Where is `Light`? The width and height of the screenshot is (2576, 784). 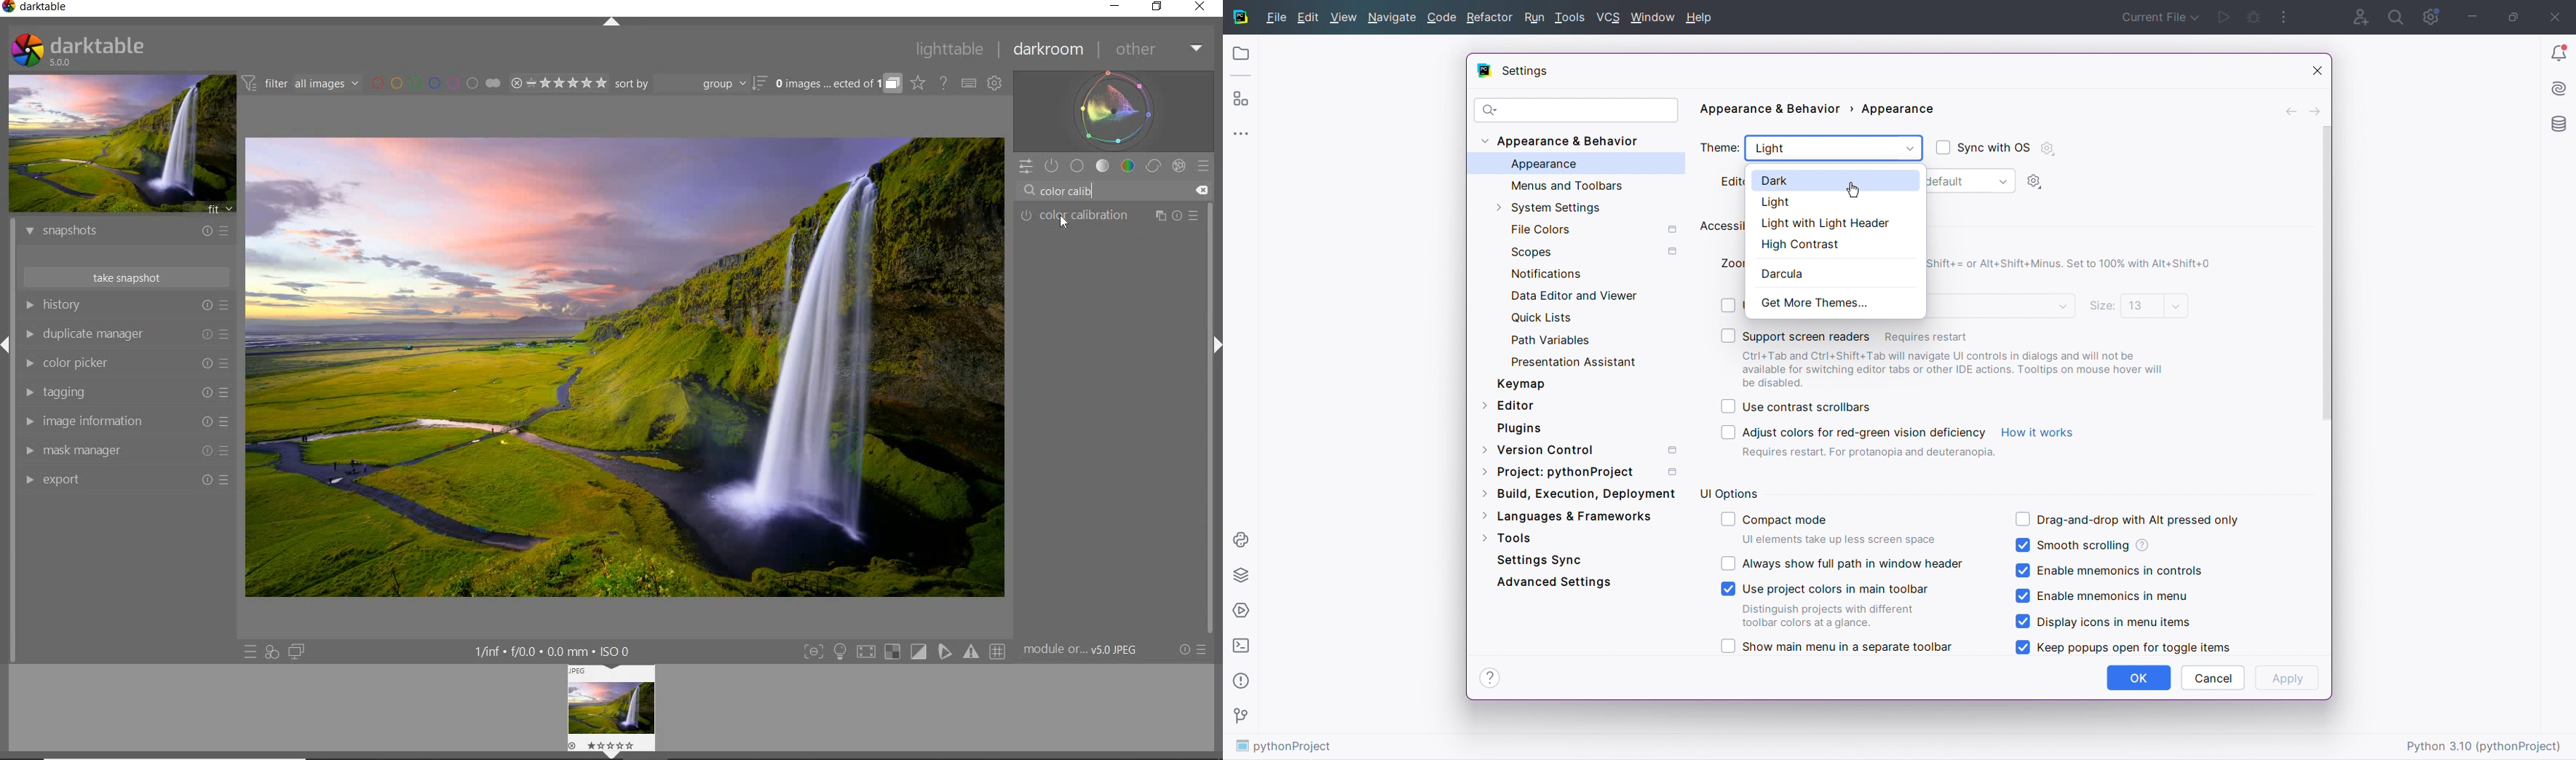 Light is located at coordinates (1833, 149).